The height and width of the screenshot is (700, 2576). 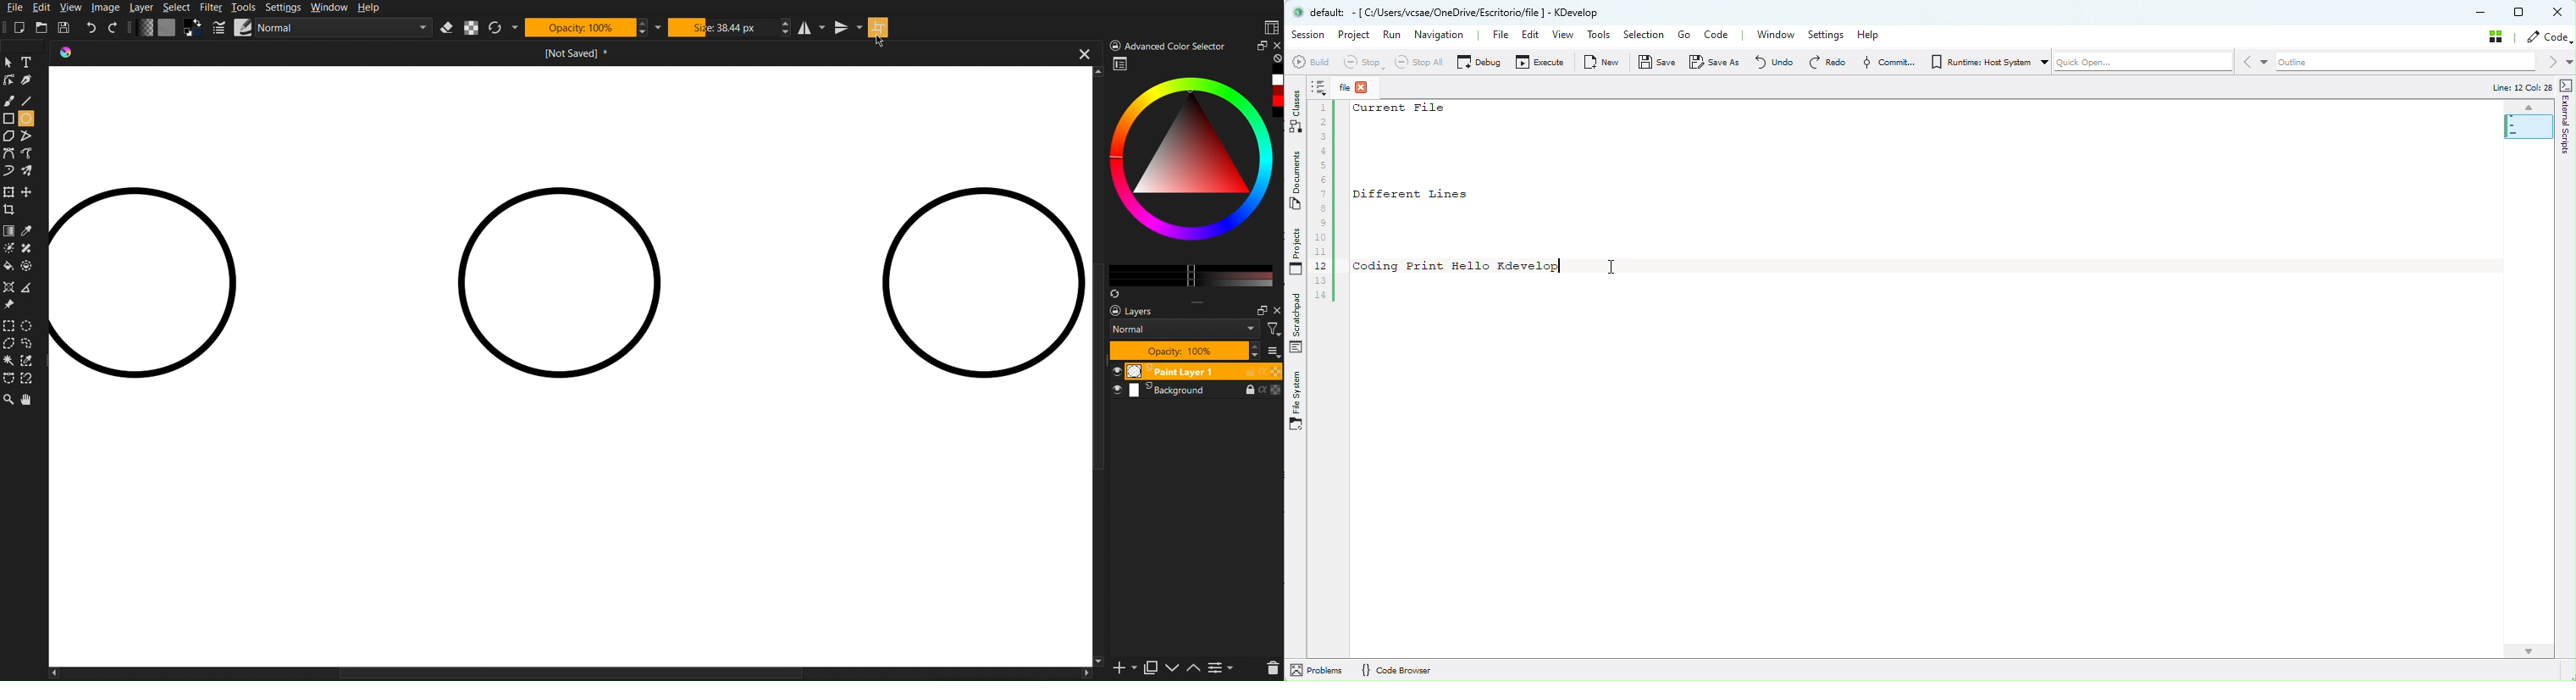 What do you see at coordinates (28, 80) in the screenshot?
I see `Pen` at bounding box center [28, 80].